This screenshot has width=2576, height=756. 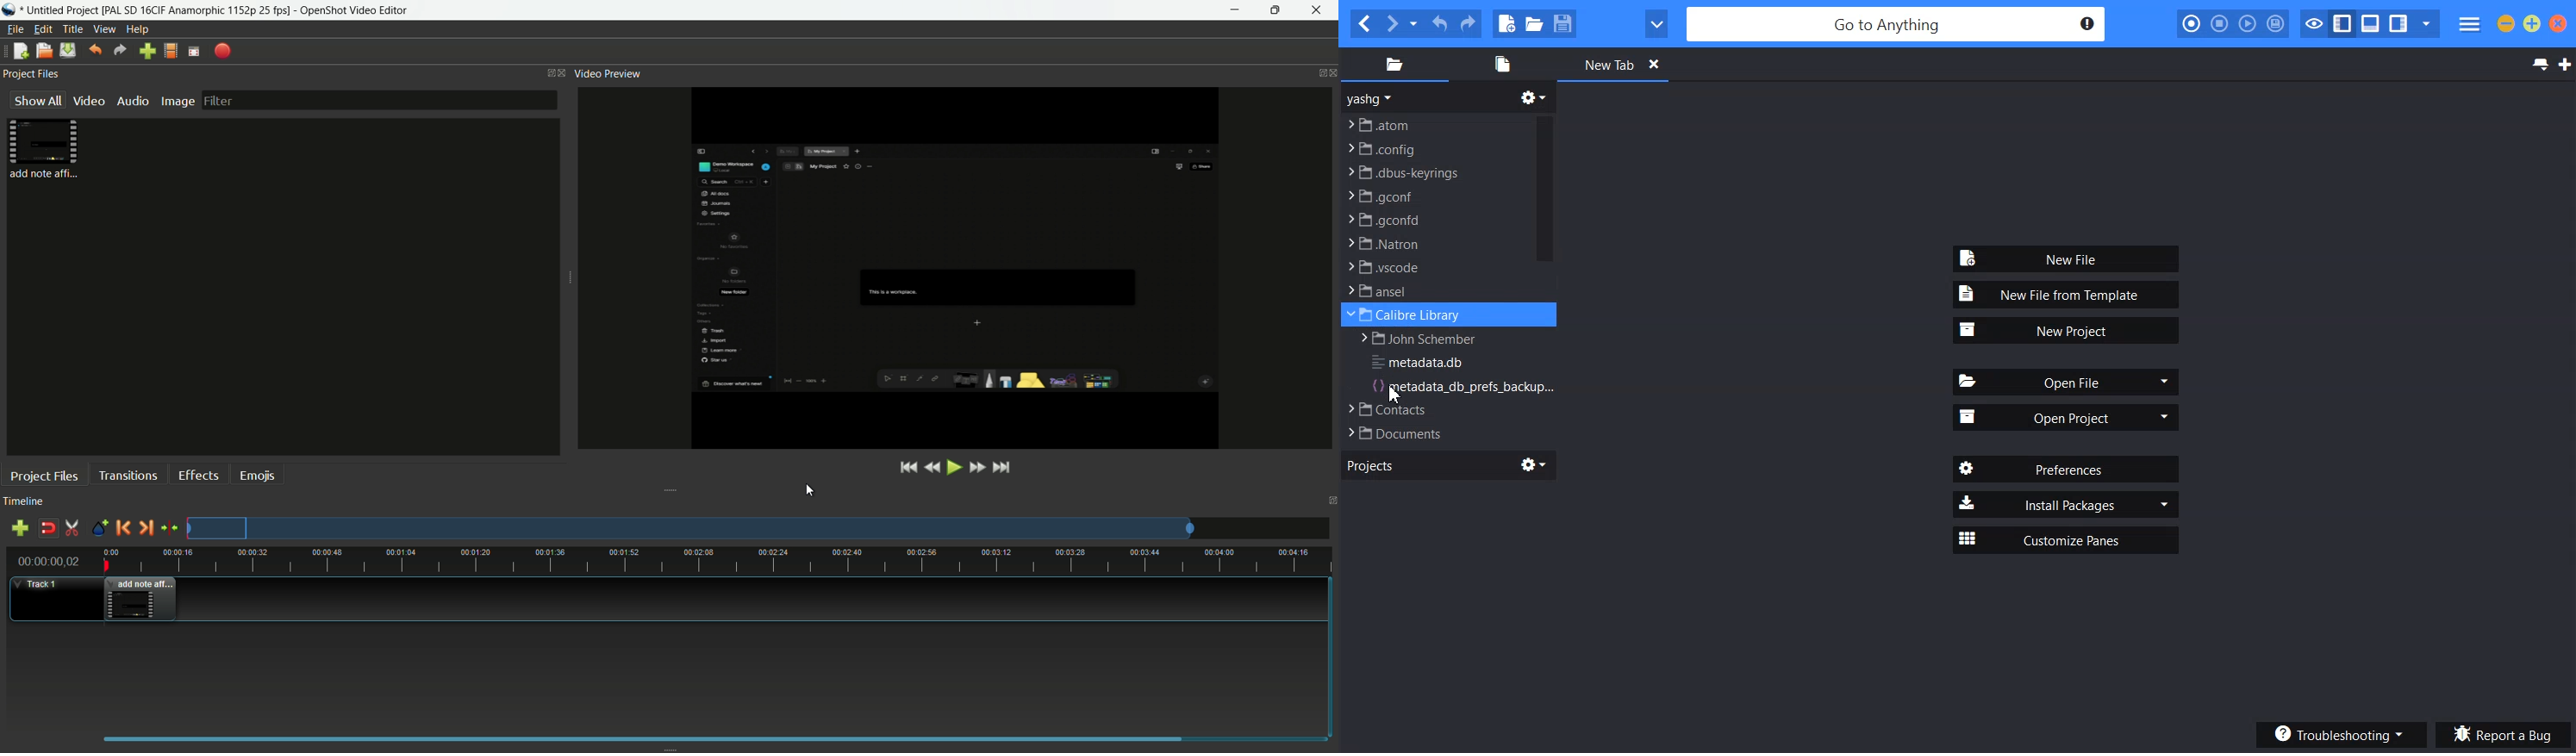 I want to click on undo, so click(x=93, y=51).